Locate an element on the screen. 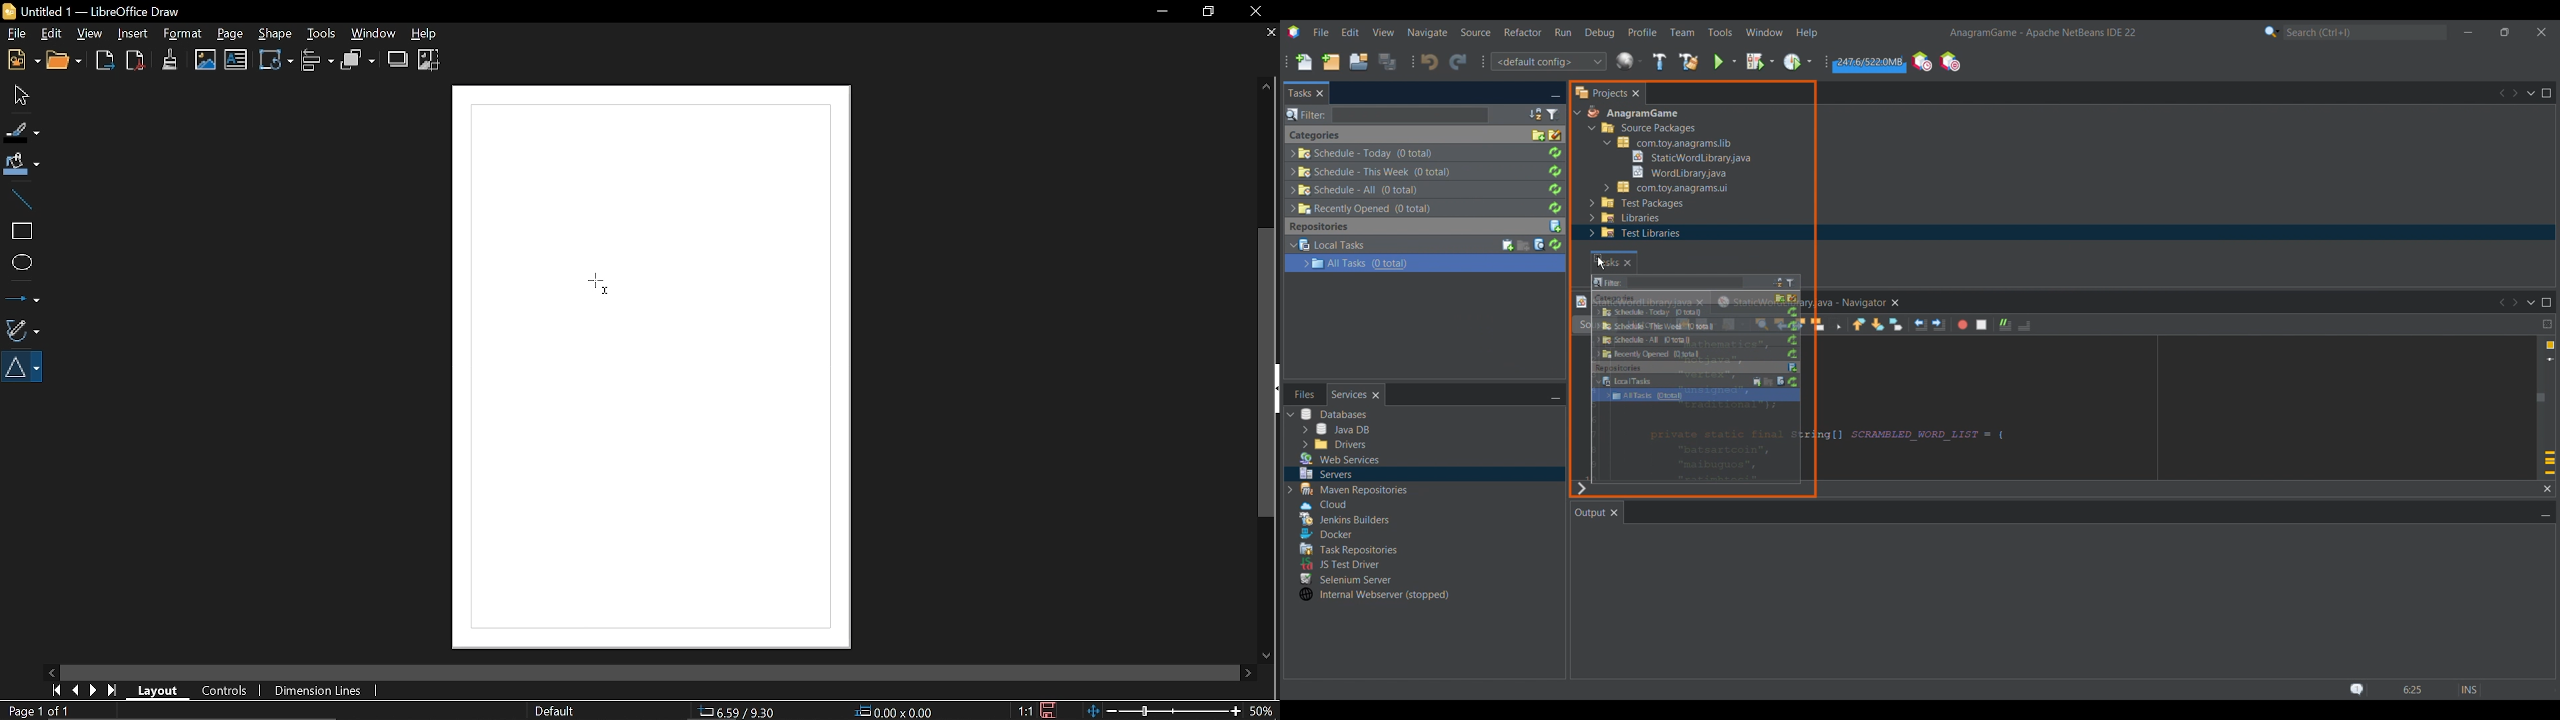 Image resolution: width=2576 pixels, height=728 pixels. cursor is located at coordinates (601, 285).